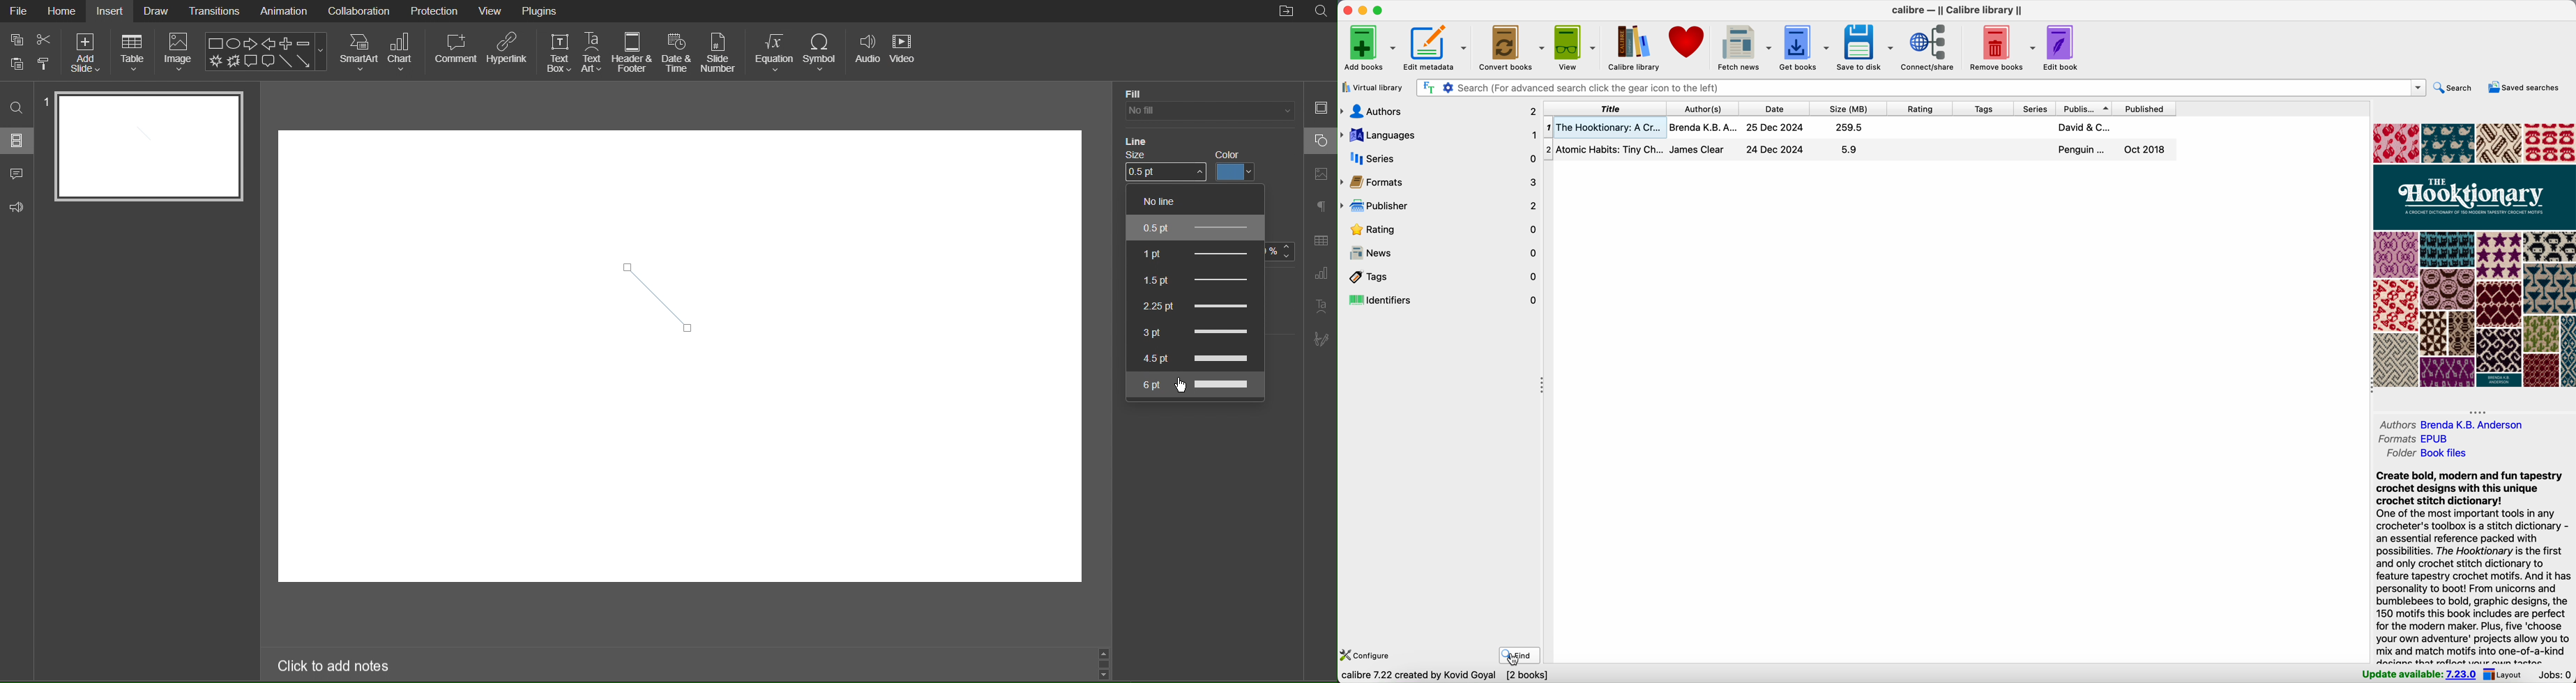 This screenshot has width=2576, height=700. I want to click on Size, so click(1164, 168).